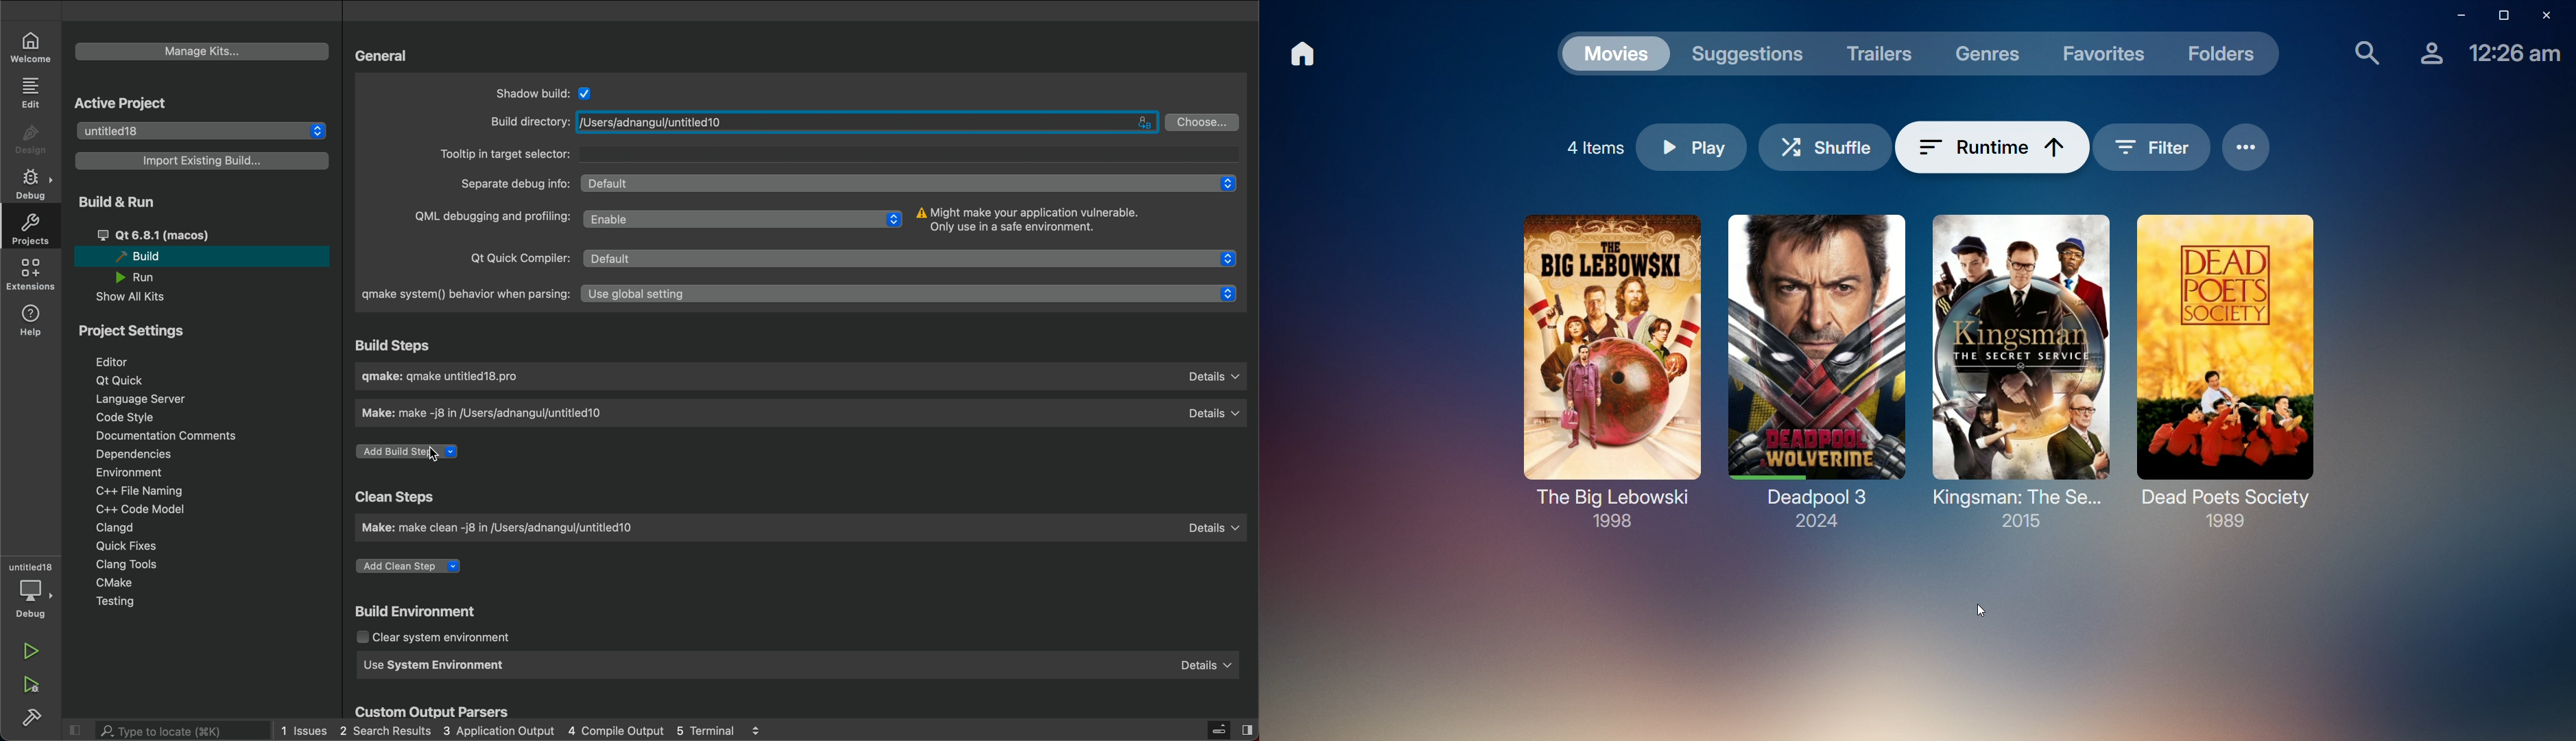 This screenshot has height=756, width=2576. I want to click on Details, so click(1214, 528).